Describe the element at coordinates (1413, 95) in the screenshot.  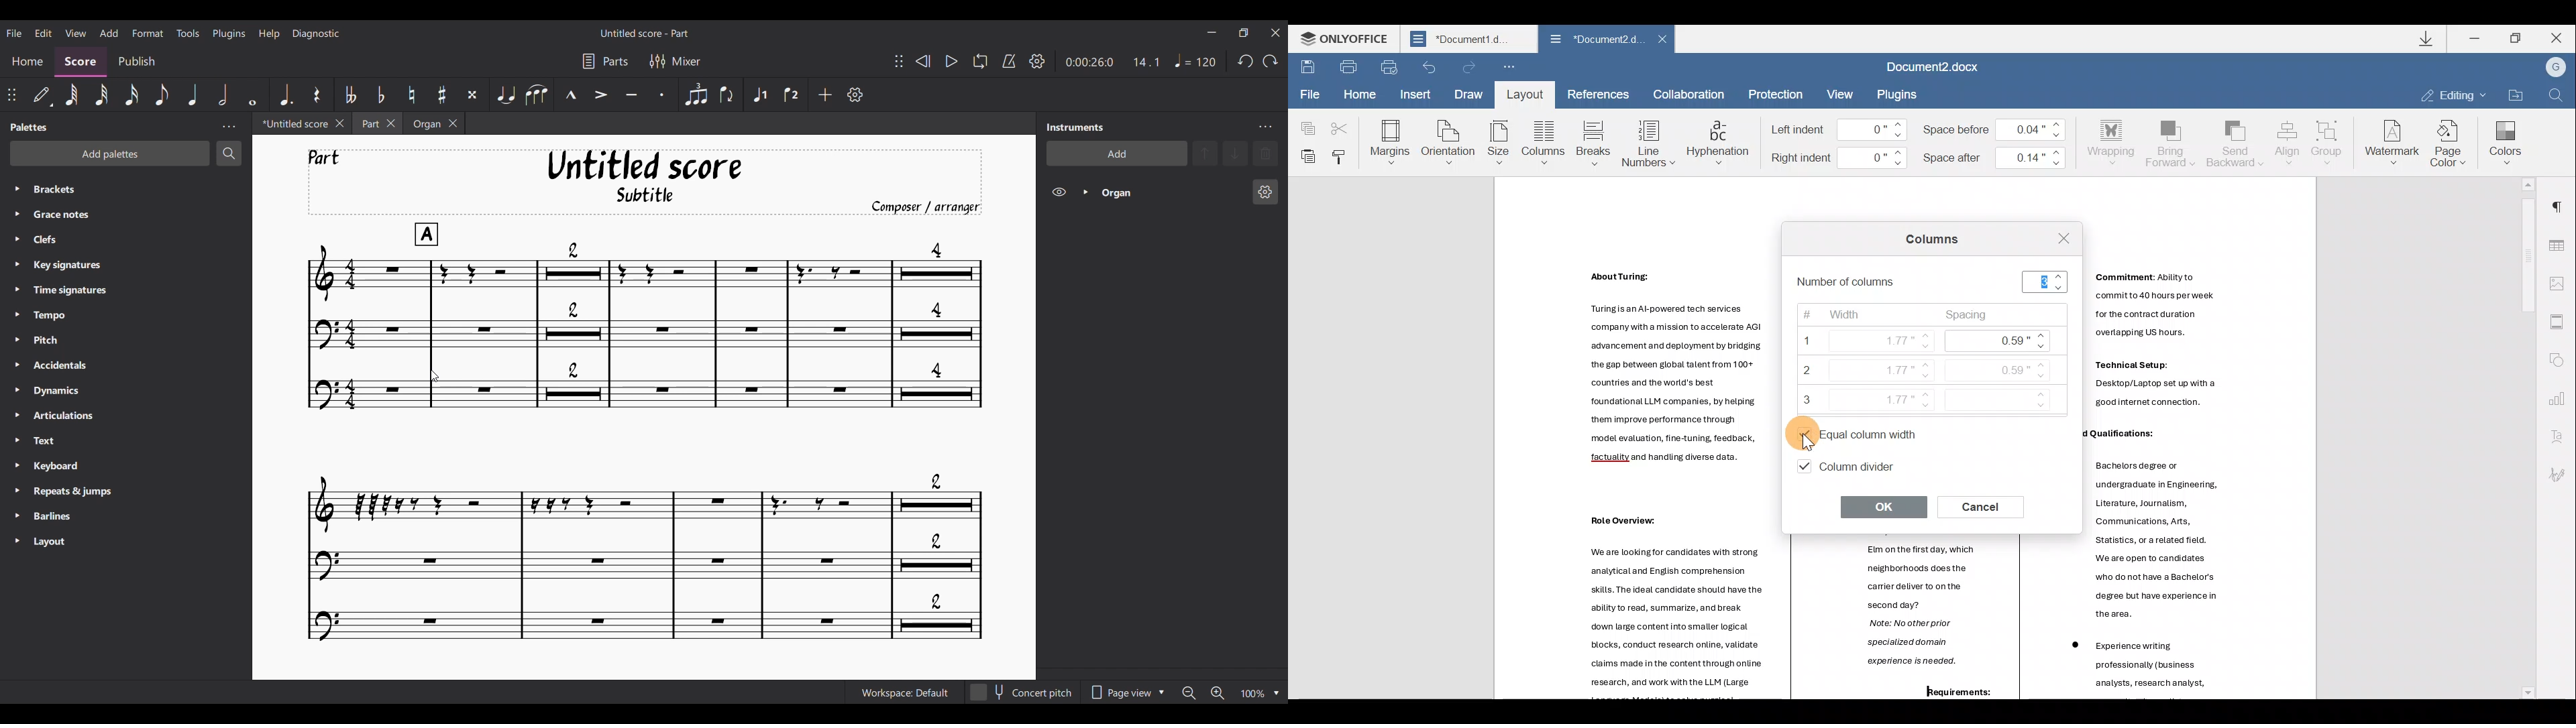
I see `Insert` at that location.